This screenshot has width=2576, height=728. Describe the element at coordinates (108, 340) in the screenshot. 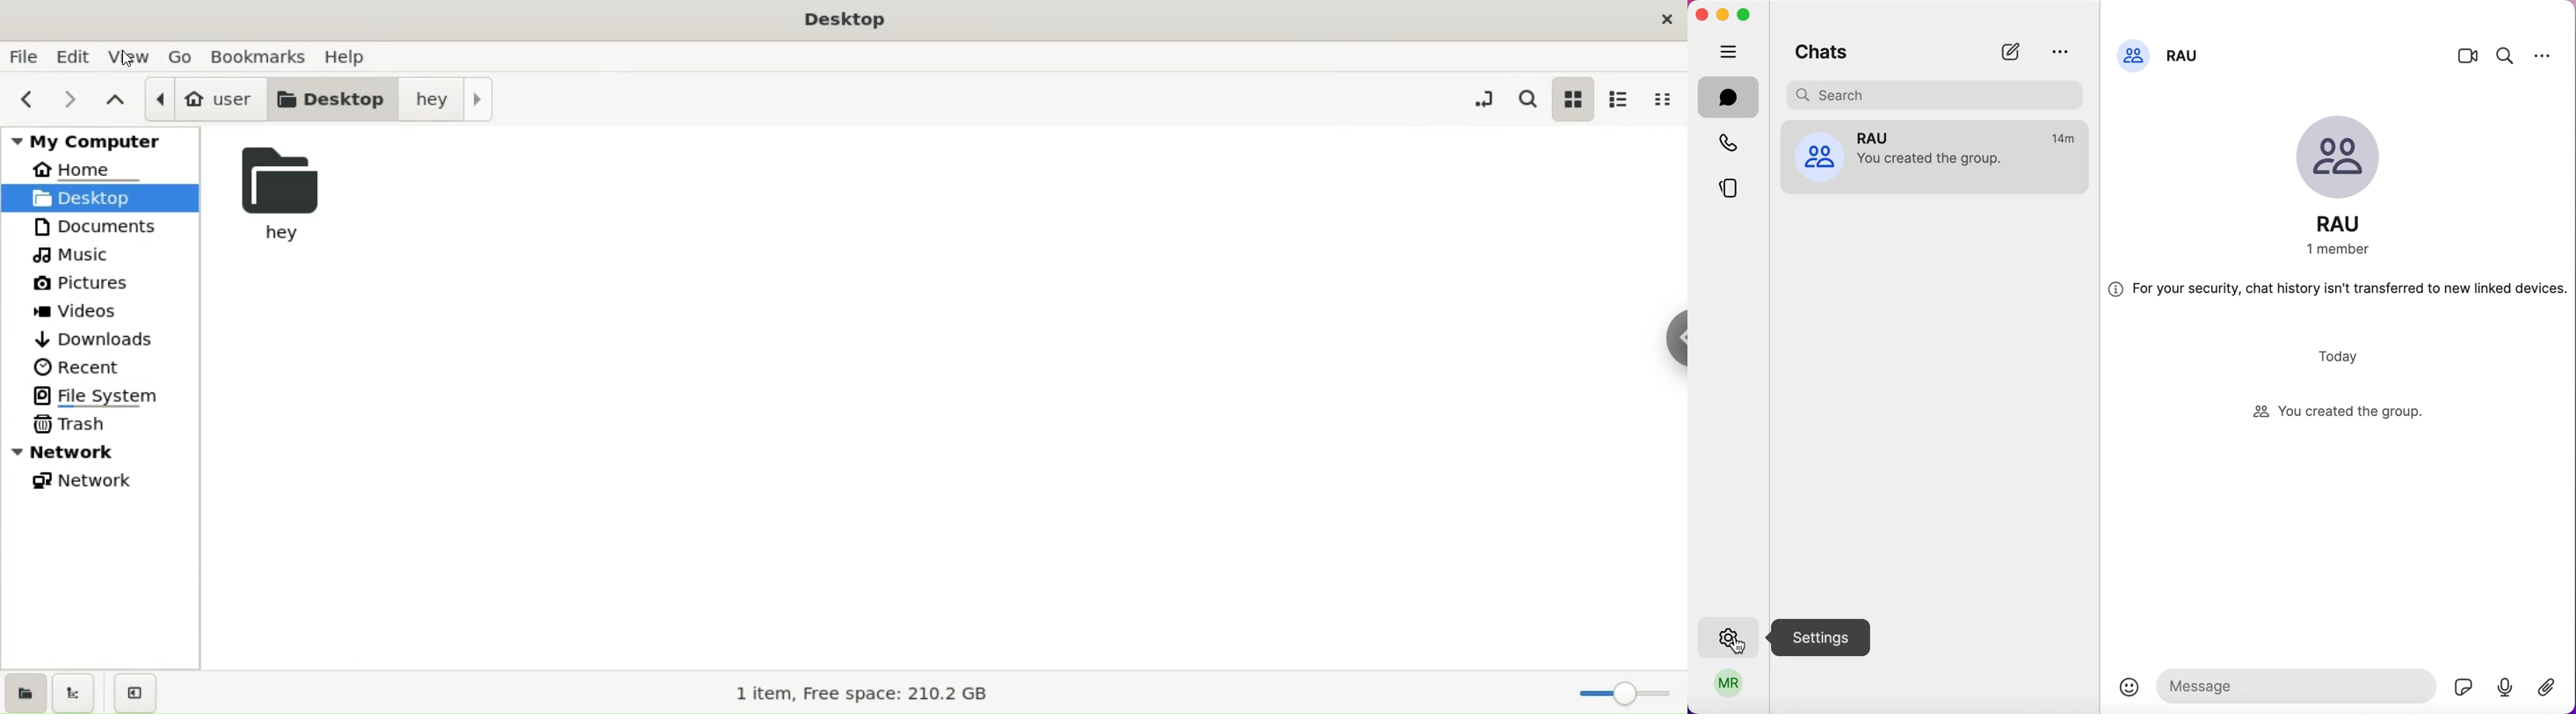

I see `downlods` at that location.